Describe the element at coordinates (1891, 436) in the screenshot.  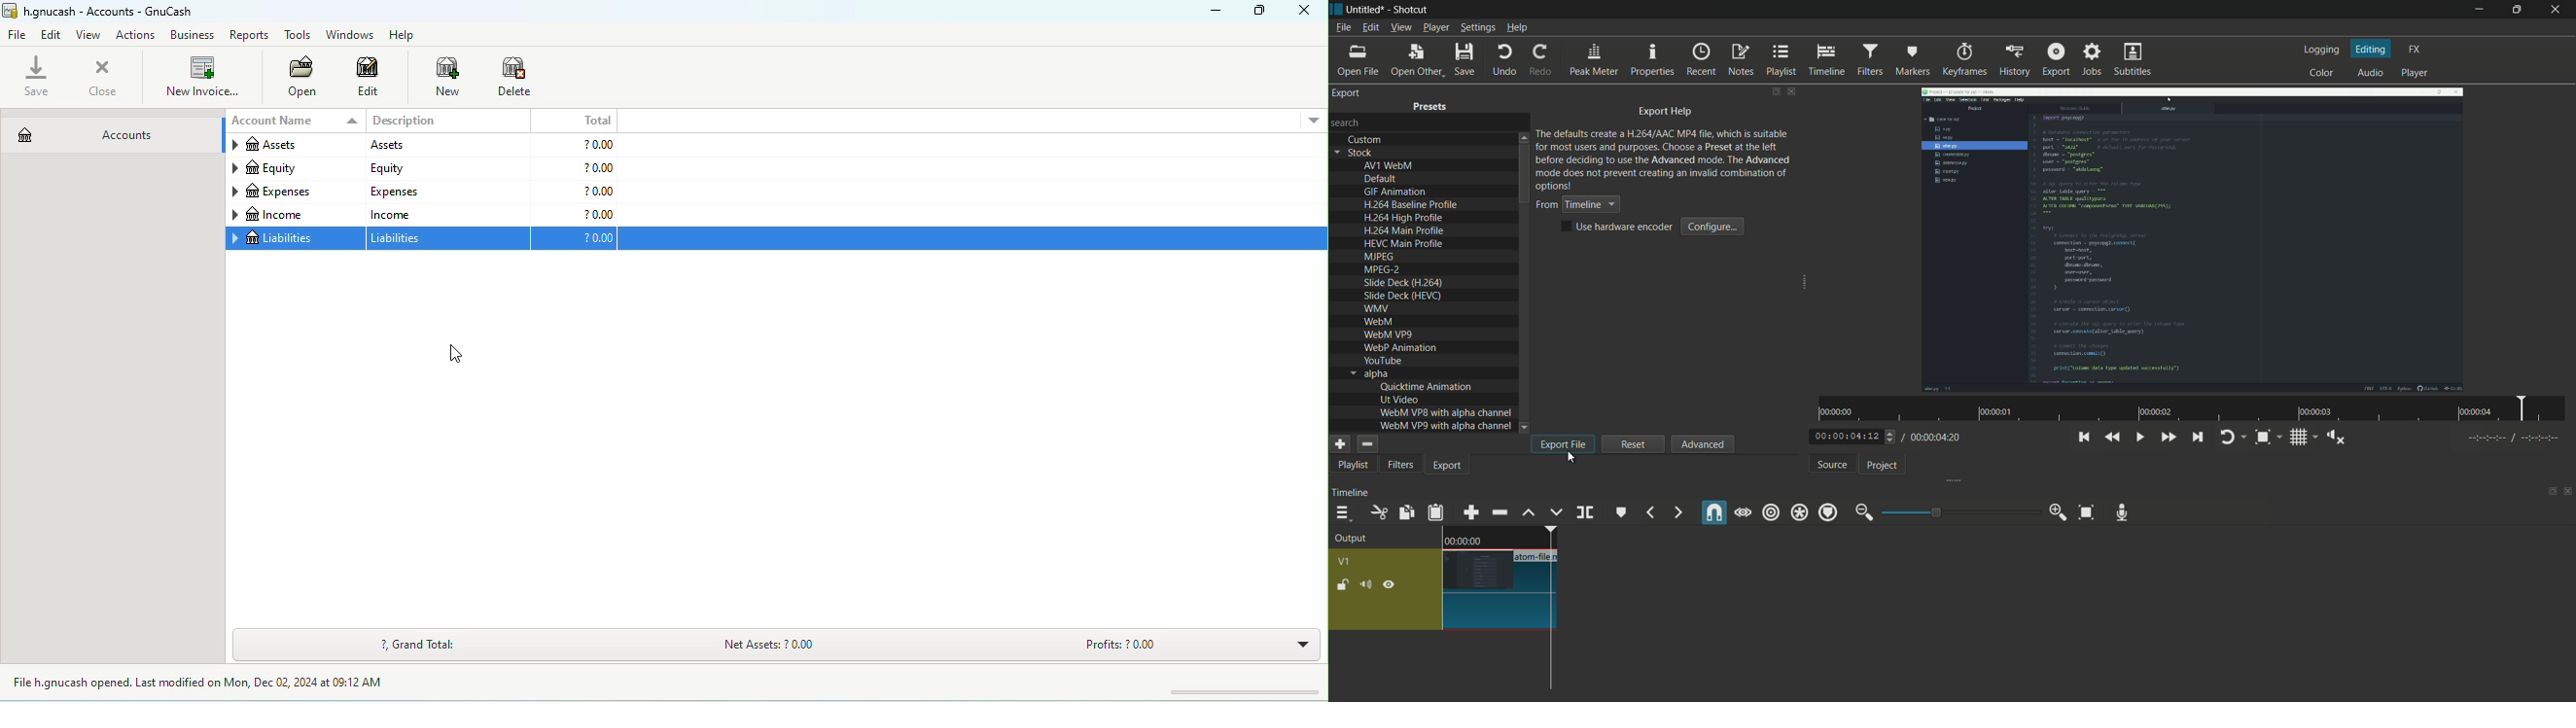
I see `rewind/fast forward` at that location.